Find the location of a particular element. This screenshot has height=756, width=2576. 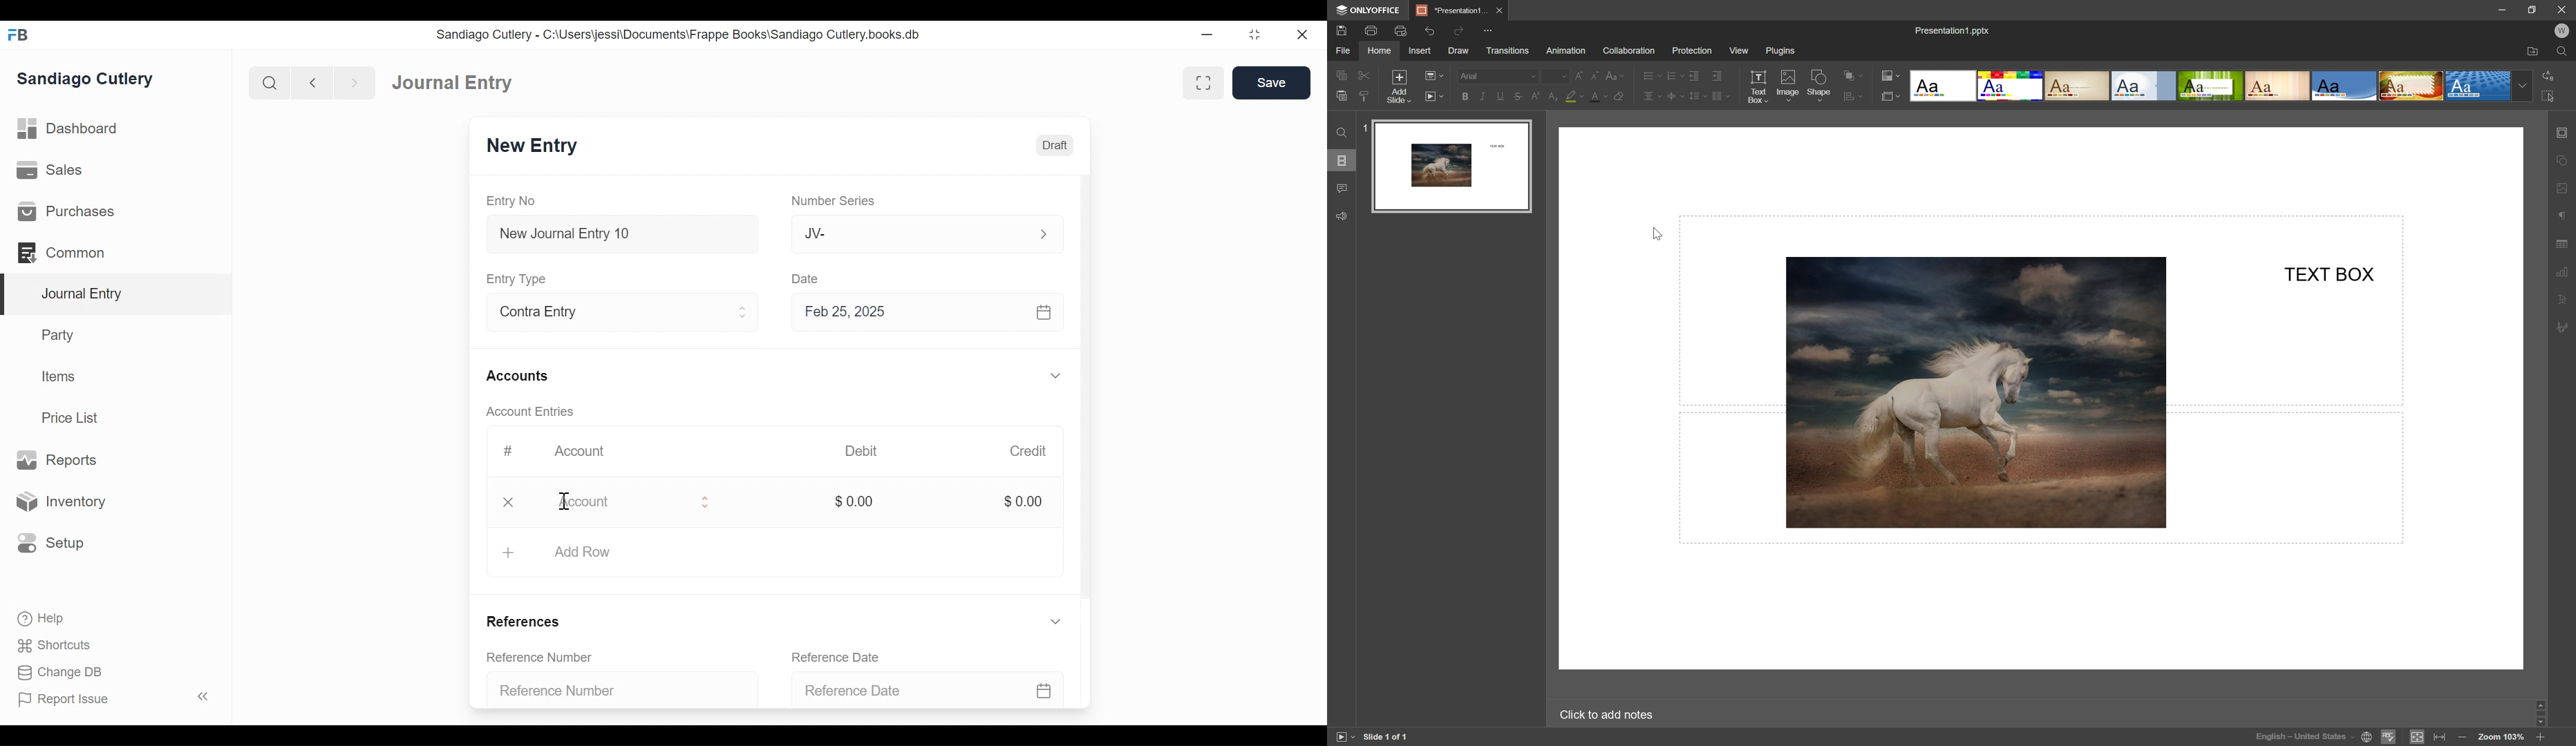

view is located at coordinates (1738, 50).